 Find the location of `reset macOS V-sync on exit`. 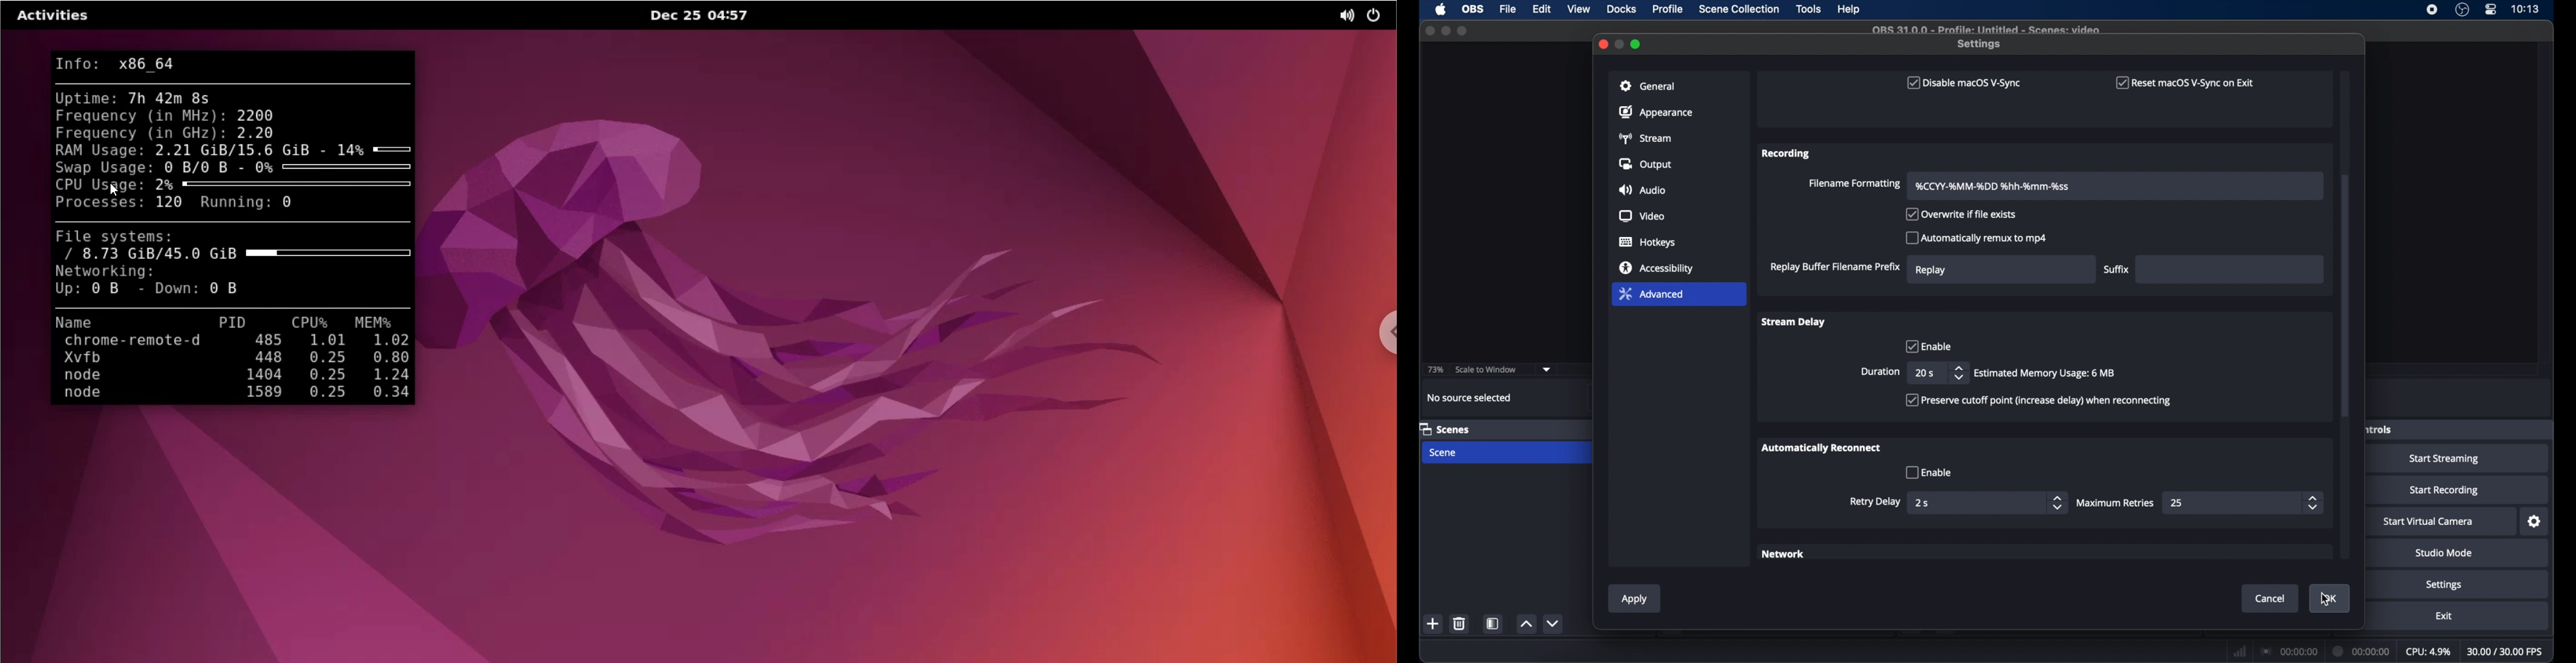

reset macOS V-sync on exit is located at coordinates (2186, 82).